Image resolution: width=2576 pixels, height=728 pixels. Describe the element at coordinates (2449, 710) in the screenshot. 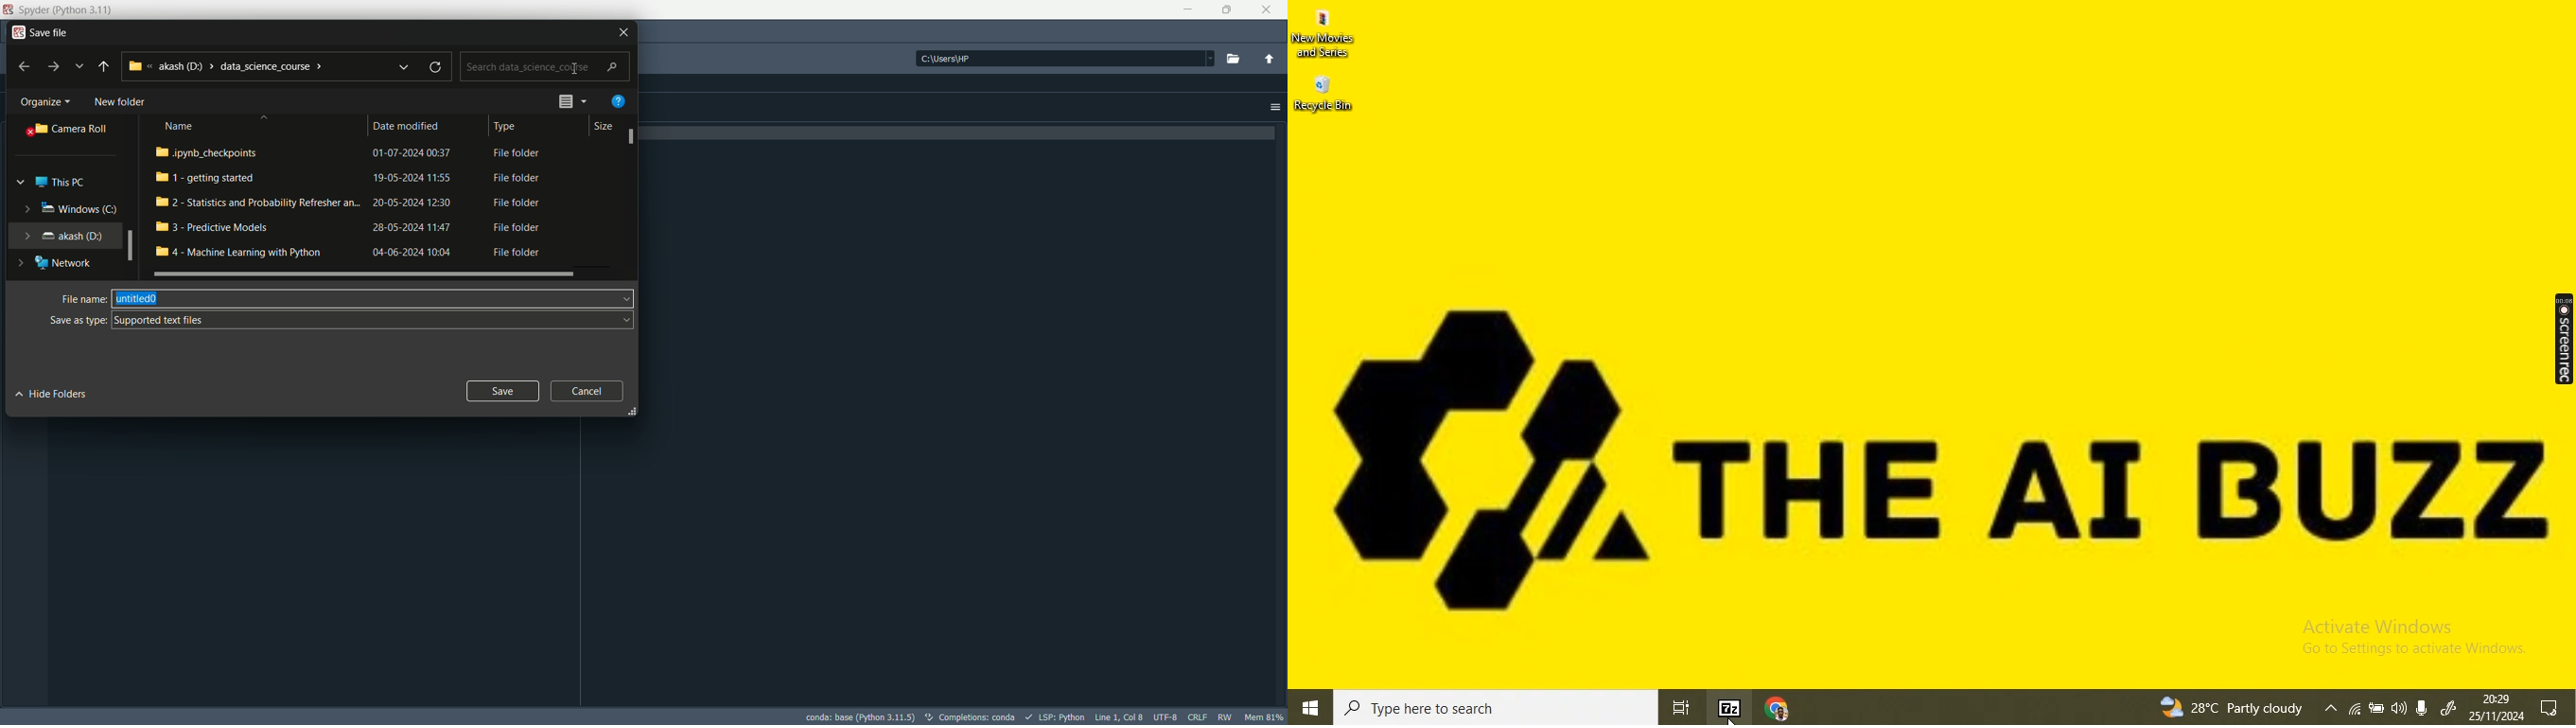

I see `widows ink workspace` at that location.